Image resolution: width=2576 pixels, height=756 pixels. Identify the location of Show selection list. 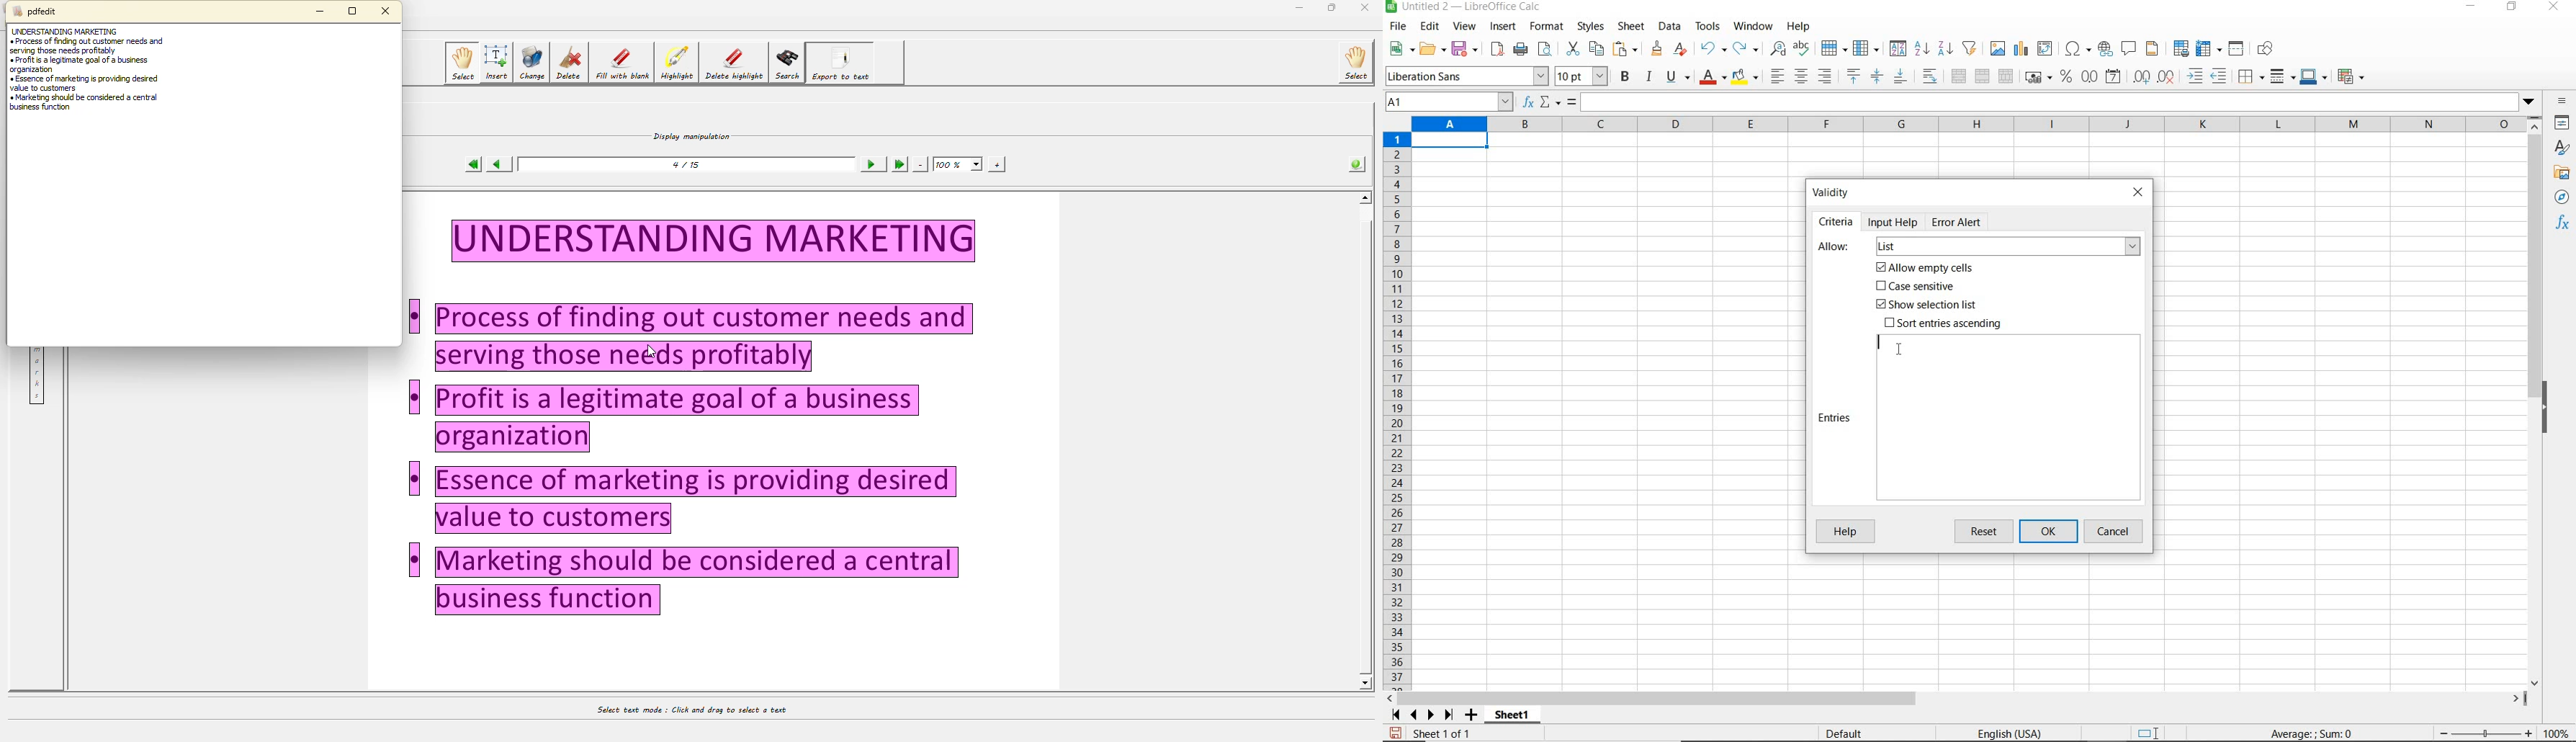
(1925, 305).